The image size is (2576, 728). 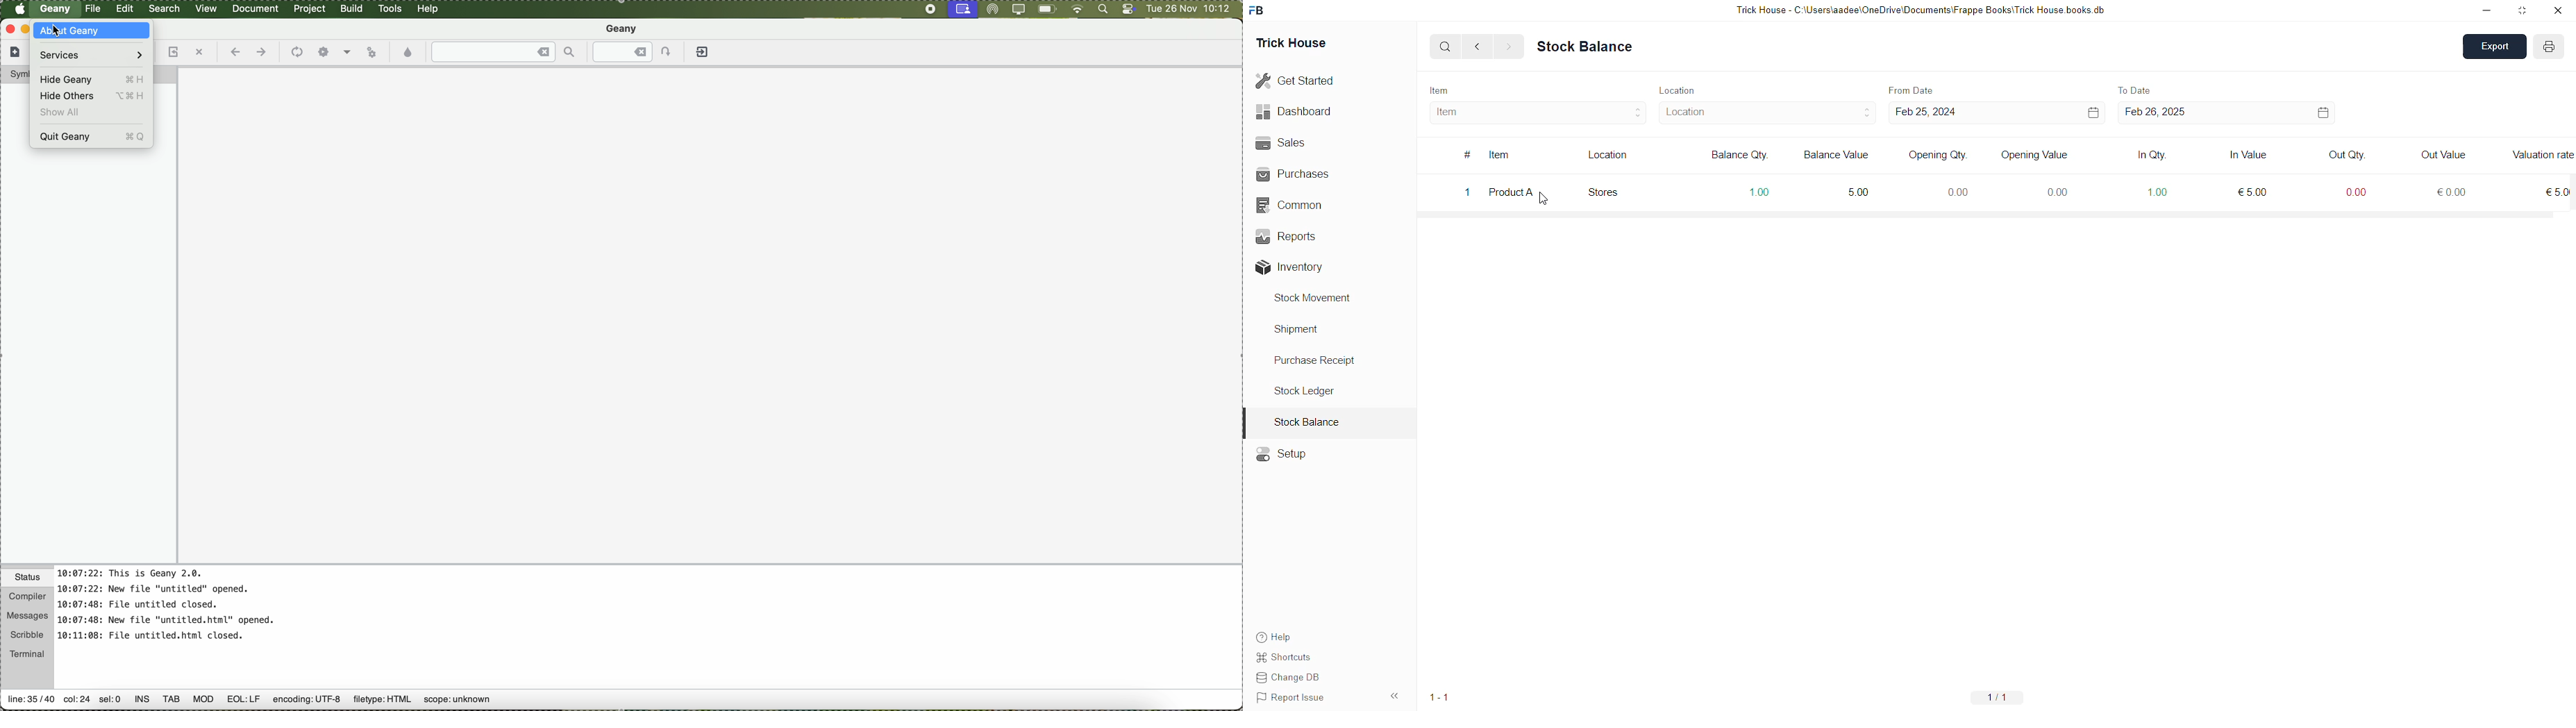 I want to click on Reports, so click(x=1287, y=241).